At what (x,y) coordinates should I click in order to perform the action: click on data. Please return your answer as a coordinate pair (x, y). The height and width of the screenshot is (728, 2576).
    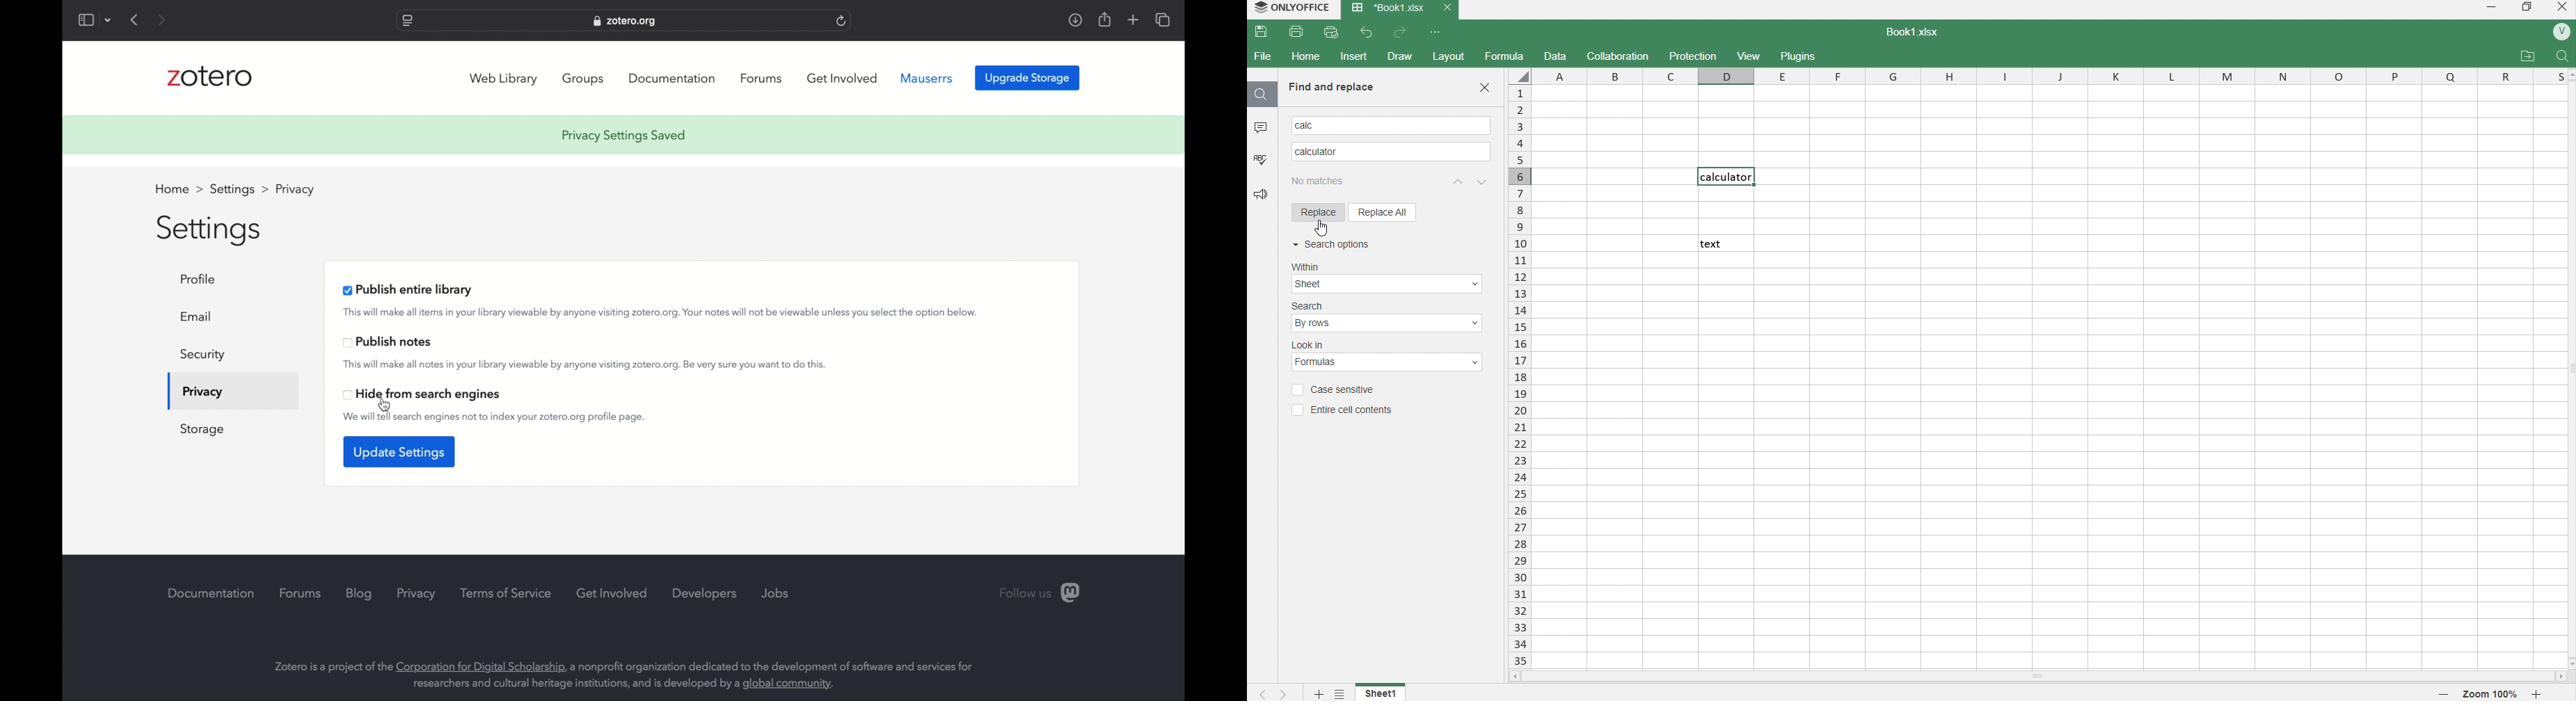
    Looking at the image, I should click on (1557, 57).